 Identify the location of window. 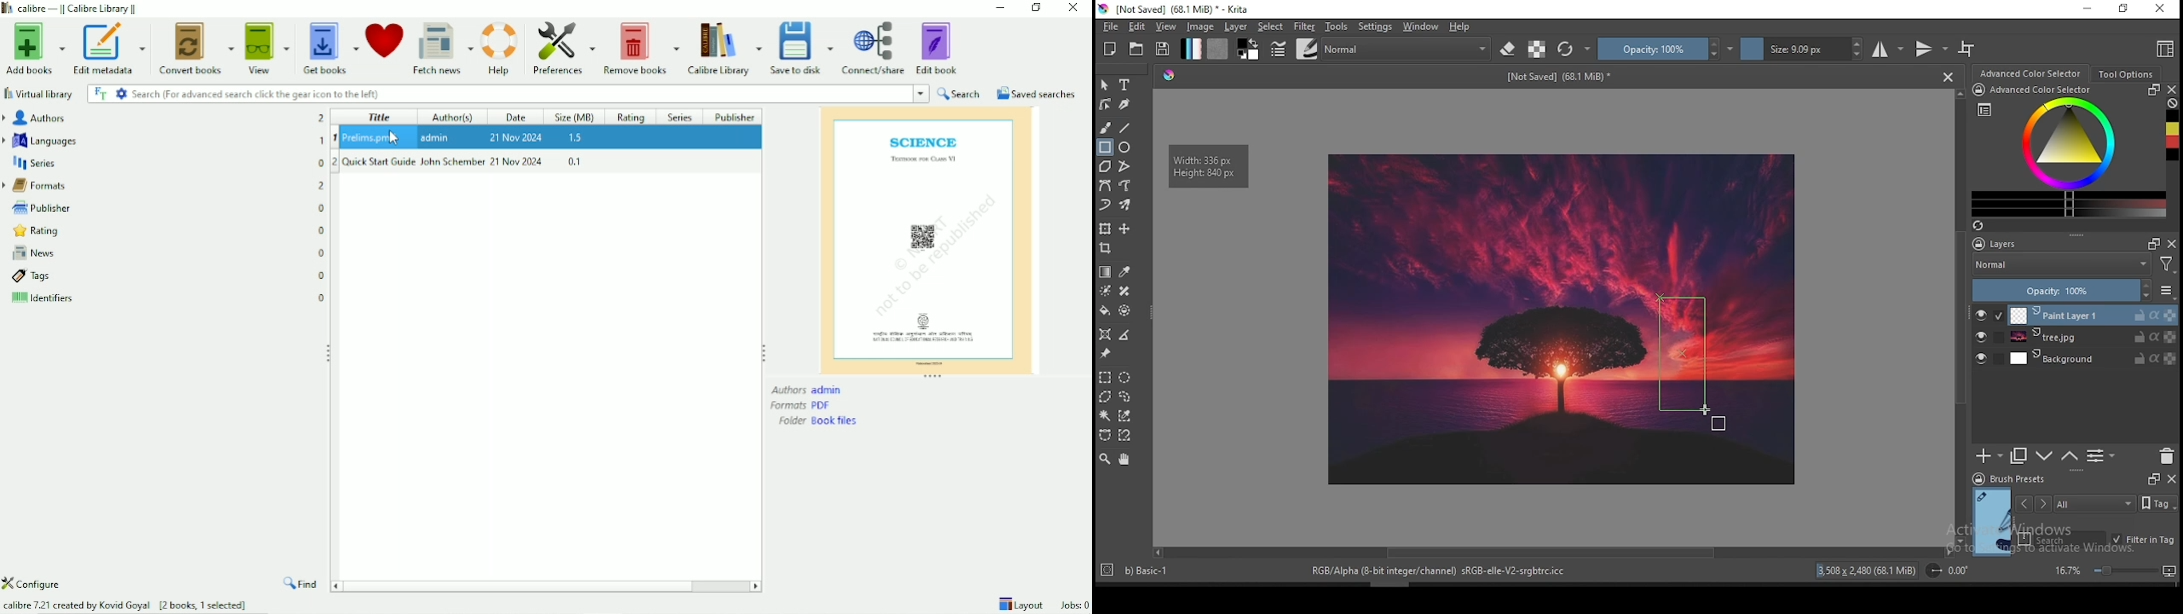
(1421, 26).